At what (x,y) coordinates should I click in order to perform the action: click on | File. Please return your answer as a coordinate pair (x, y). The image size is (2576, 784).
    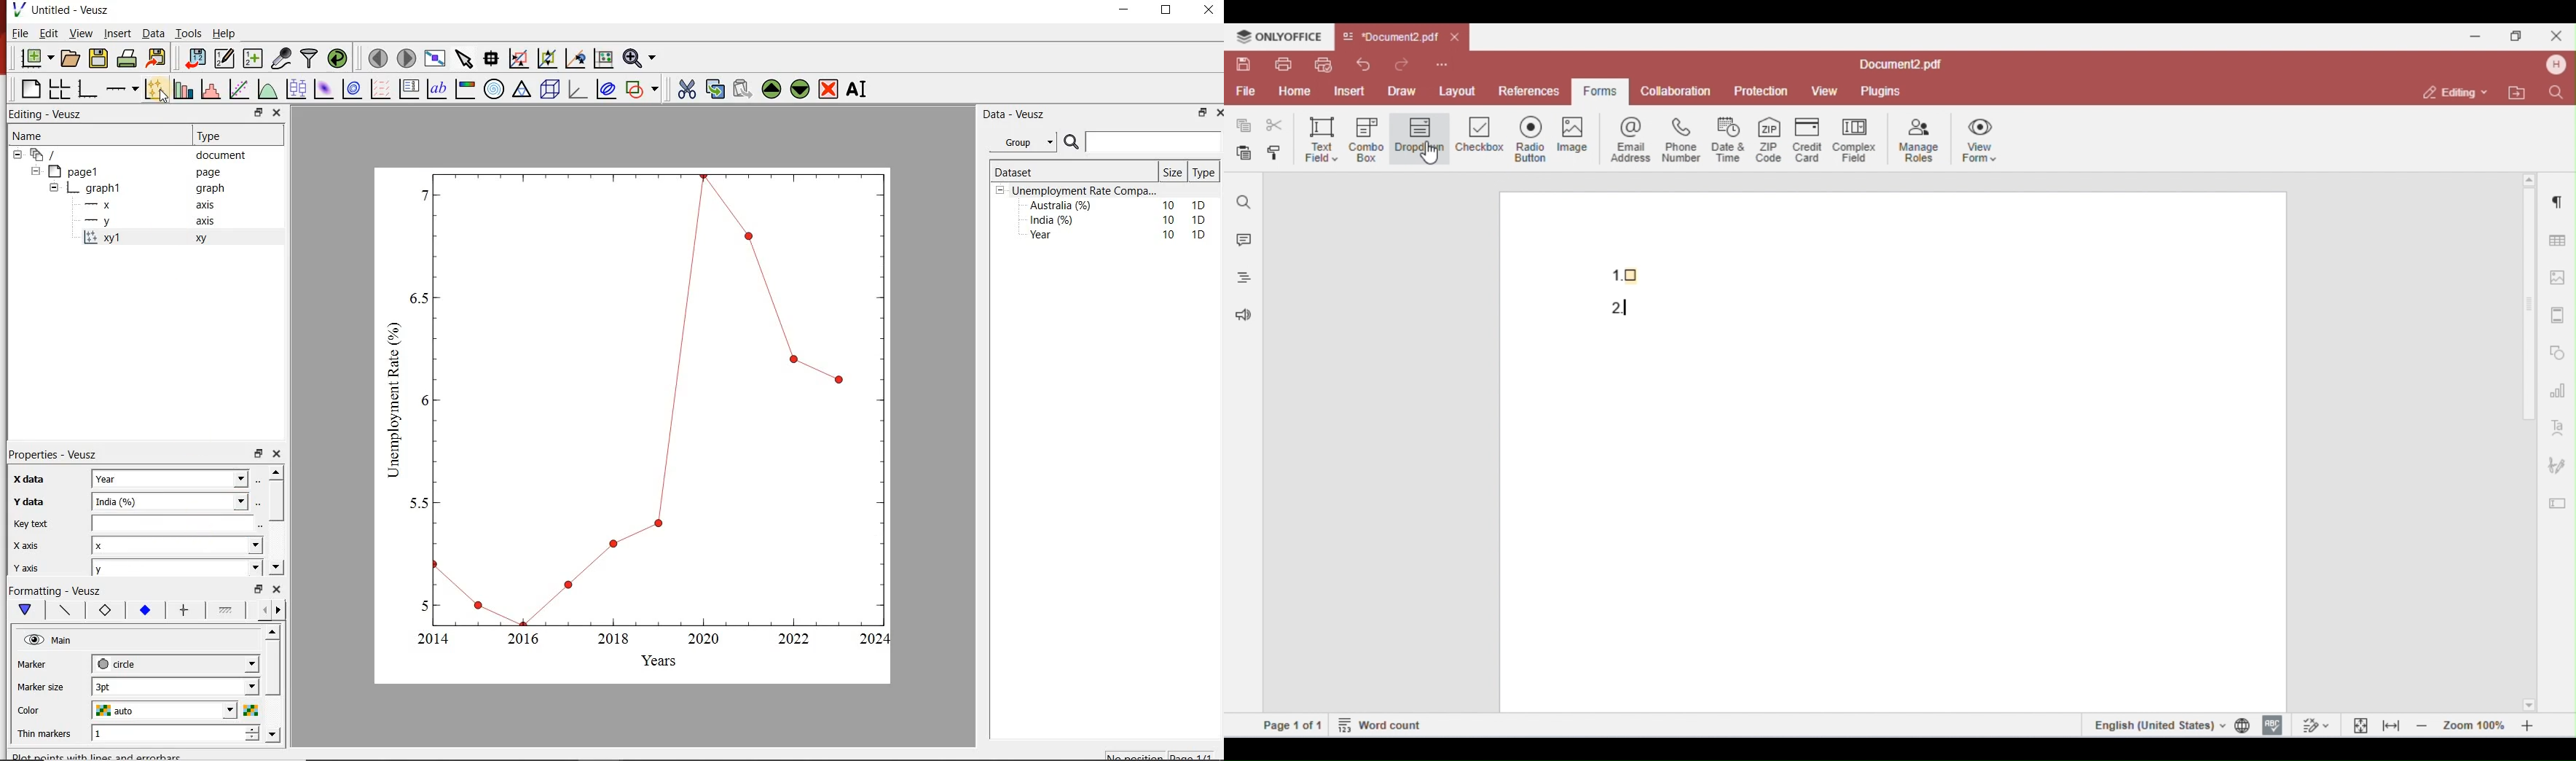
    Looking at the image, I should click on (17, 33).